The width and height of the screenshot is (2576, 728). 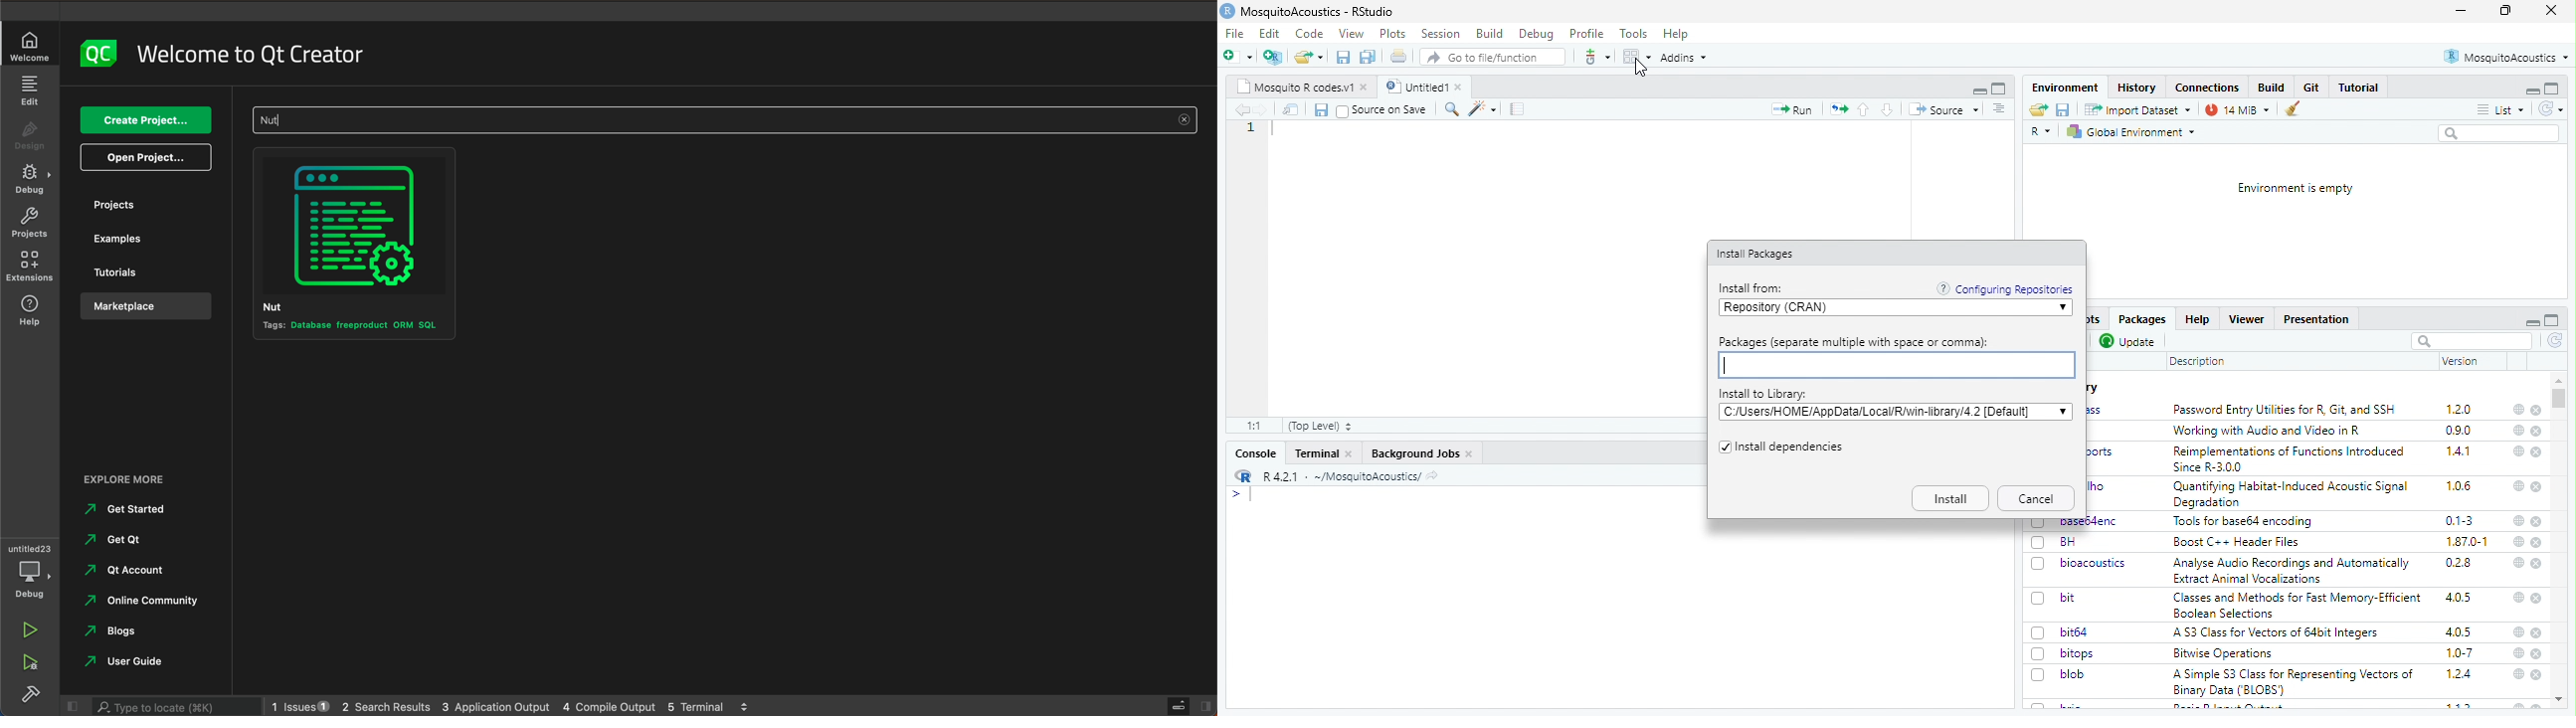 I want to click on save, so click(x=2064, y=109).